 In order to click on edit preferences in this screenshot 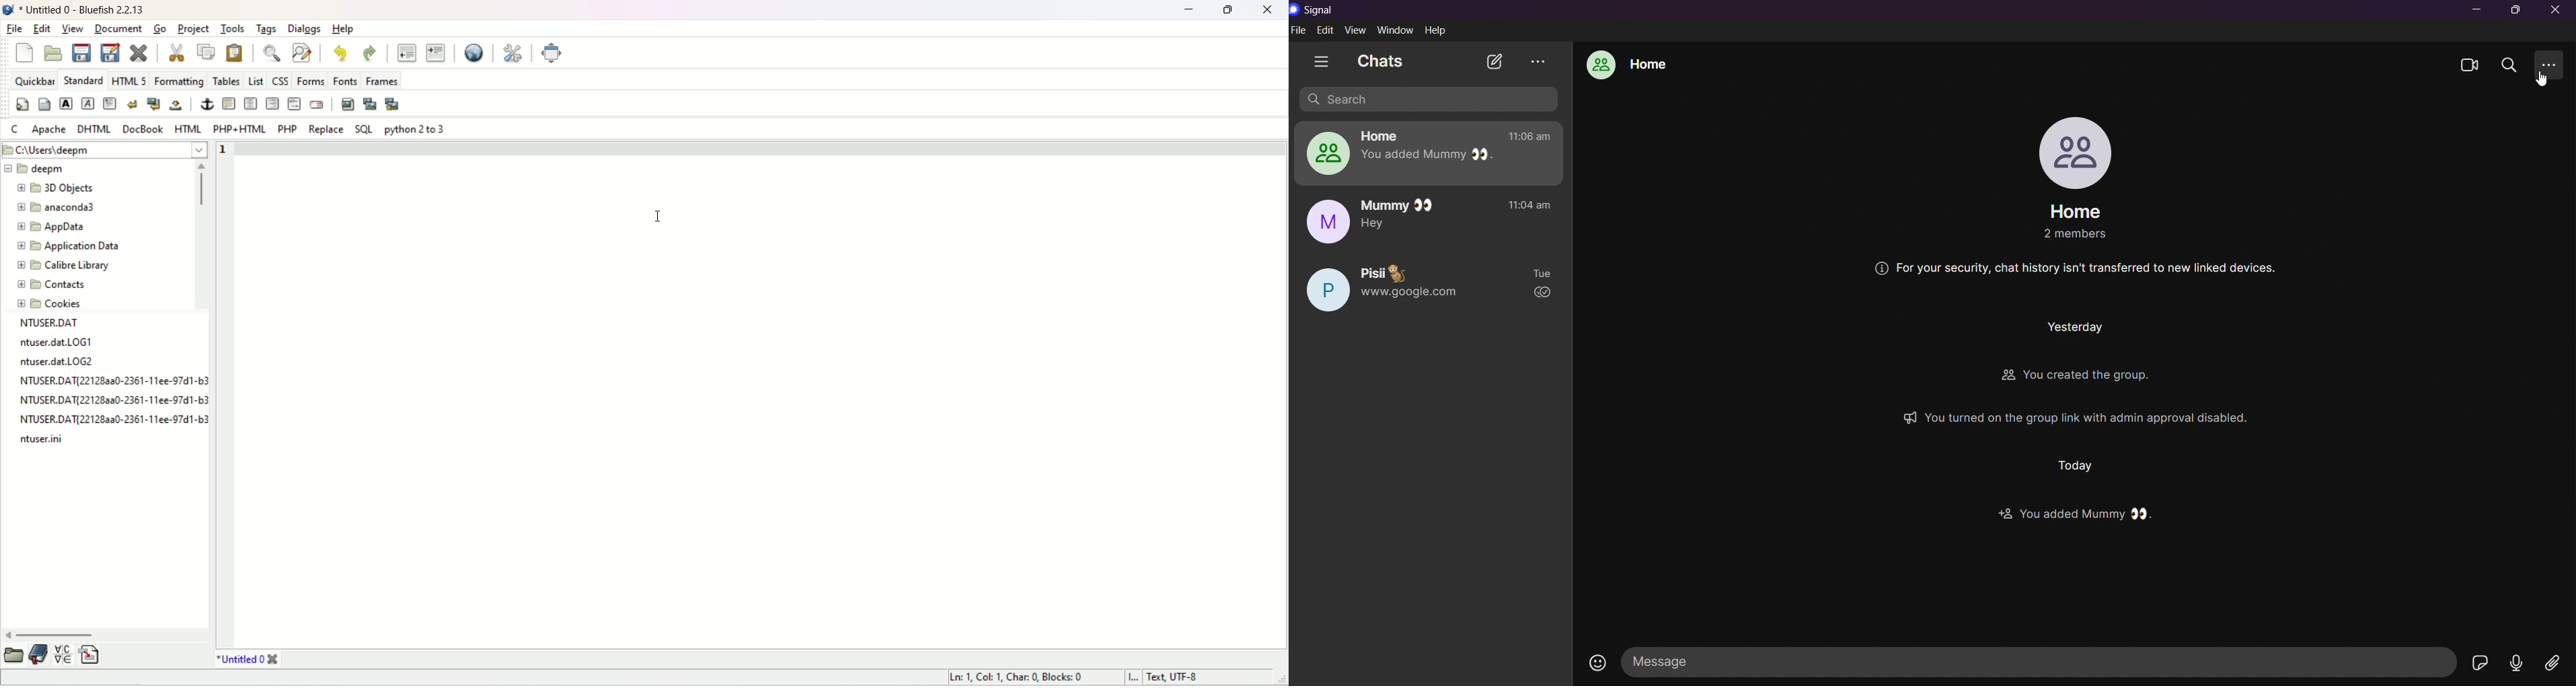, I will do `click(512, 54)`.